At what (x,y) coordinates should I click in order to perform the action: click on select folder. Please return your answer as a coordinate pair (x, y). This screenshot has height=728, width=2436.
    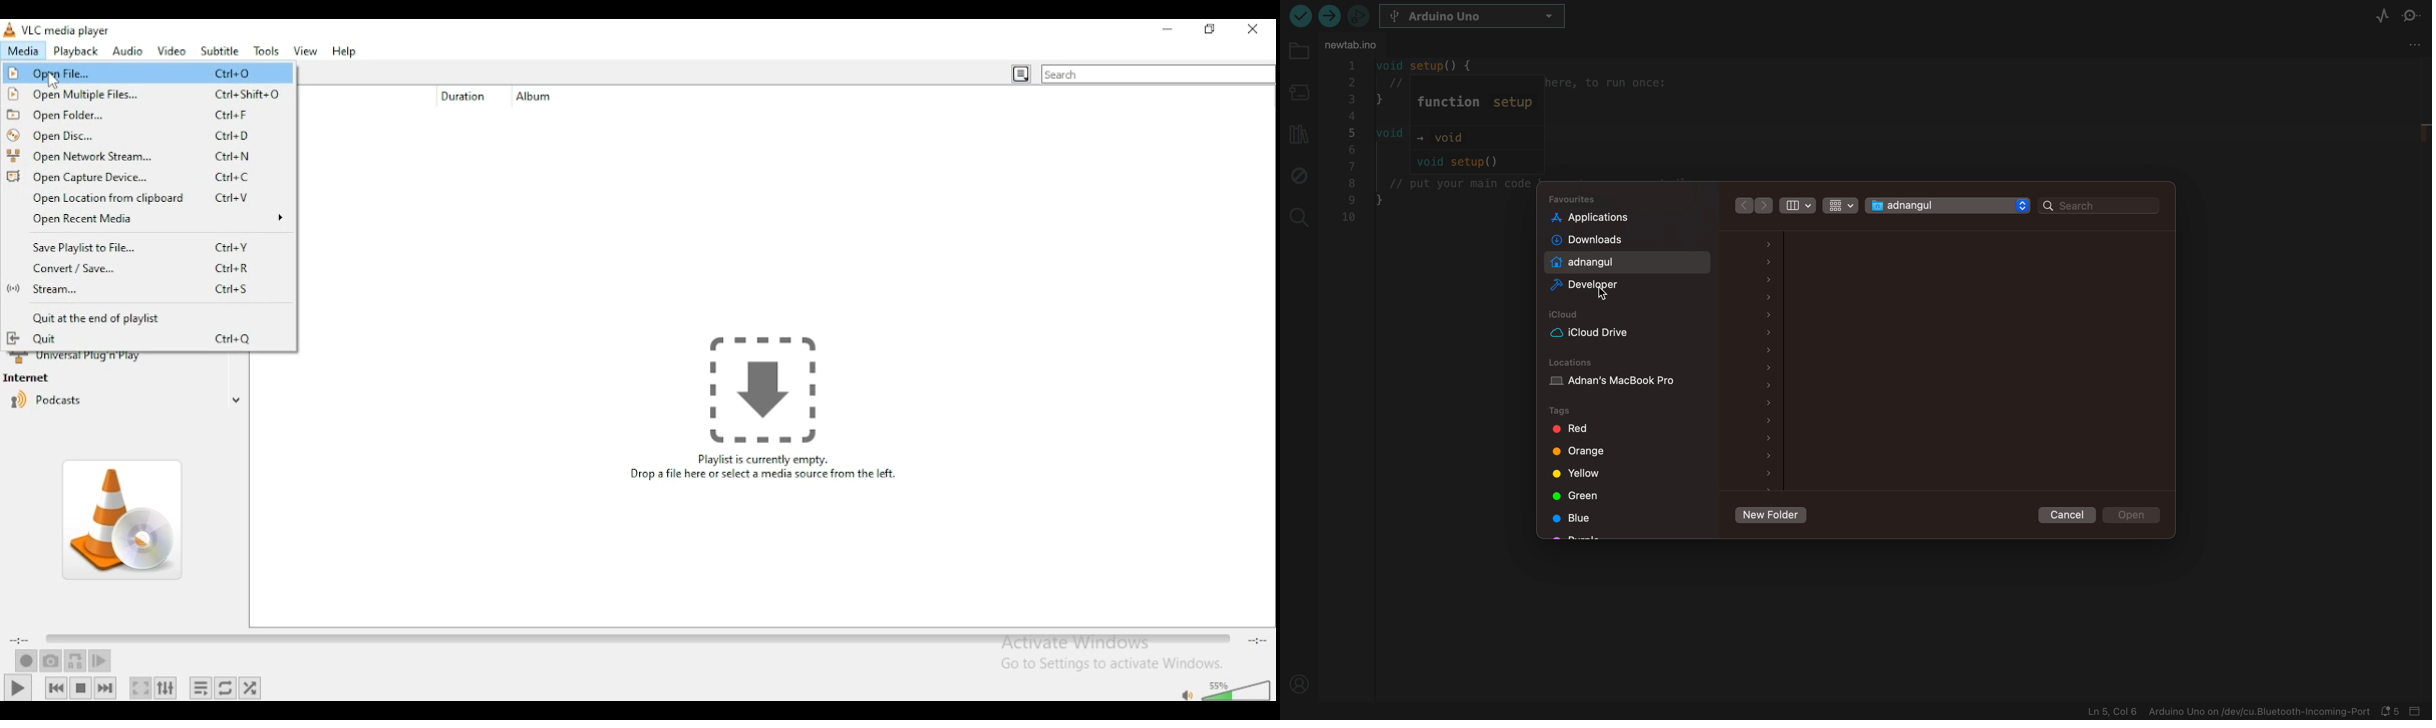
    Looking at the image, I should click on (1934, 206).